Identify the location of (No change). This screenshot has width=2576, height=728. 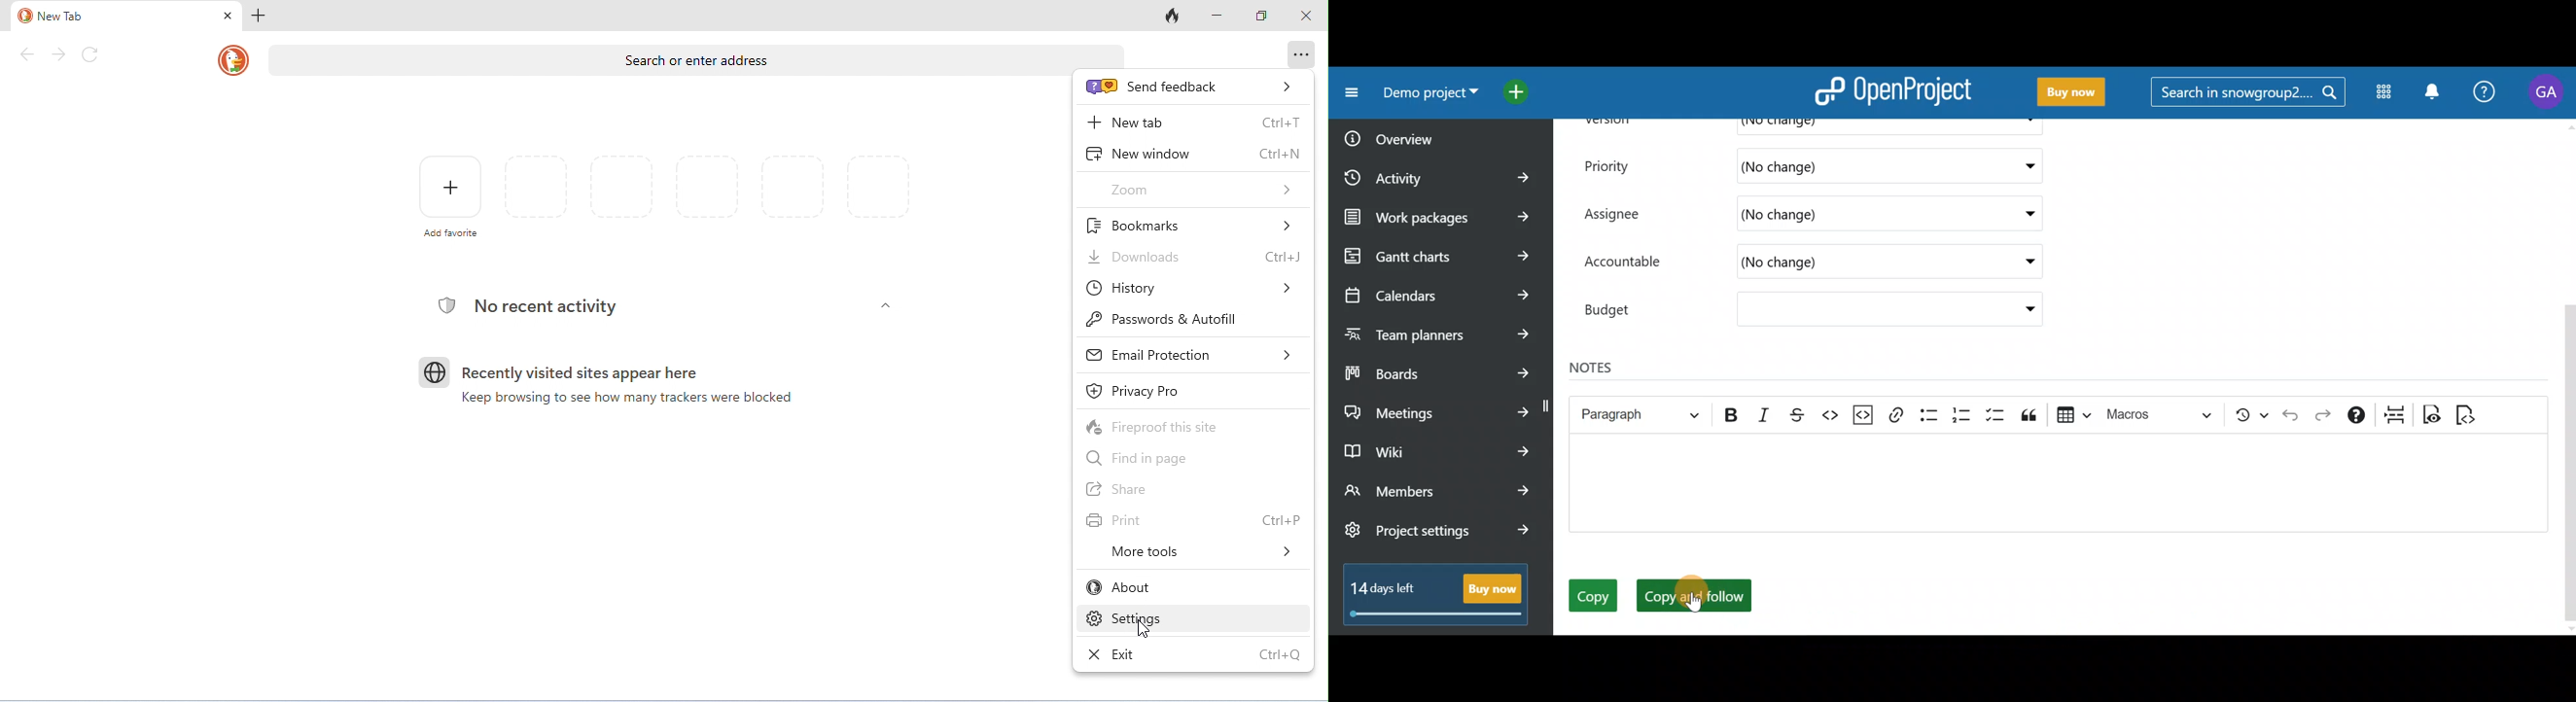
(1859, 216).